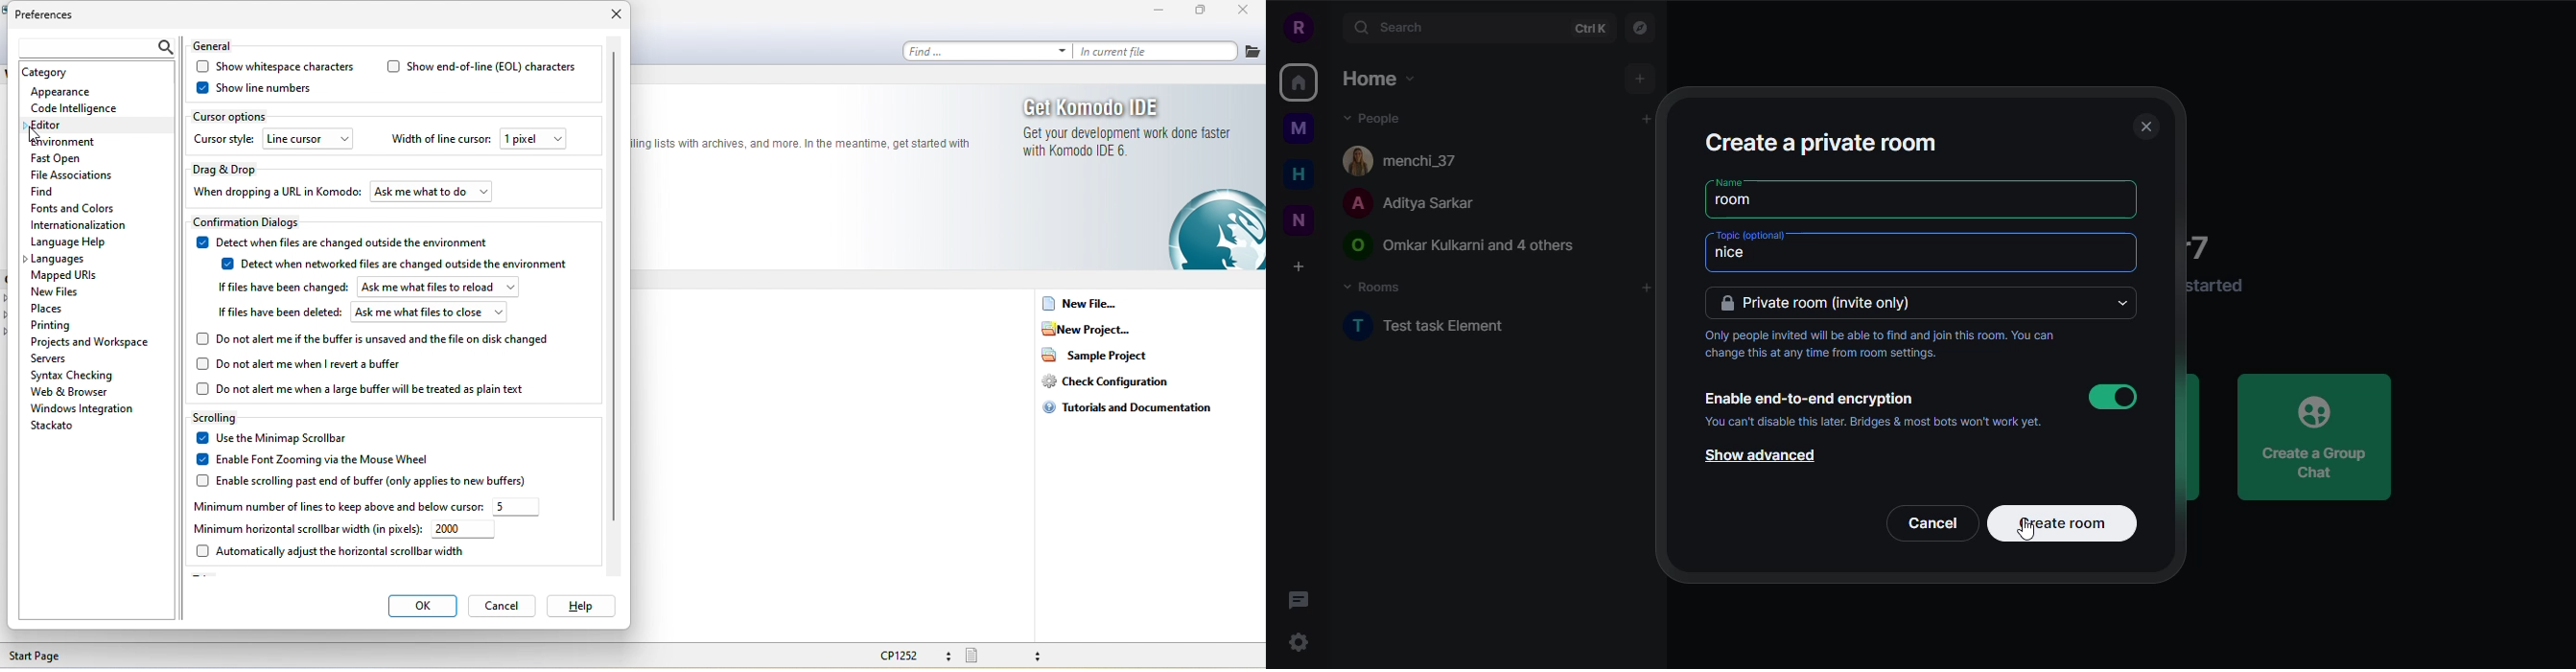  I want to click on close, so click(615, 15).